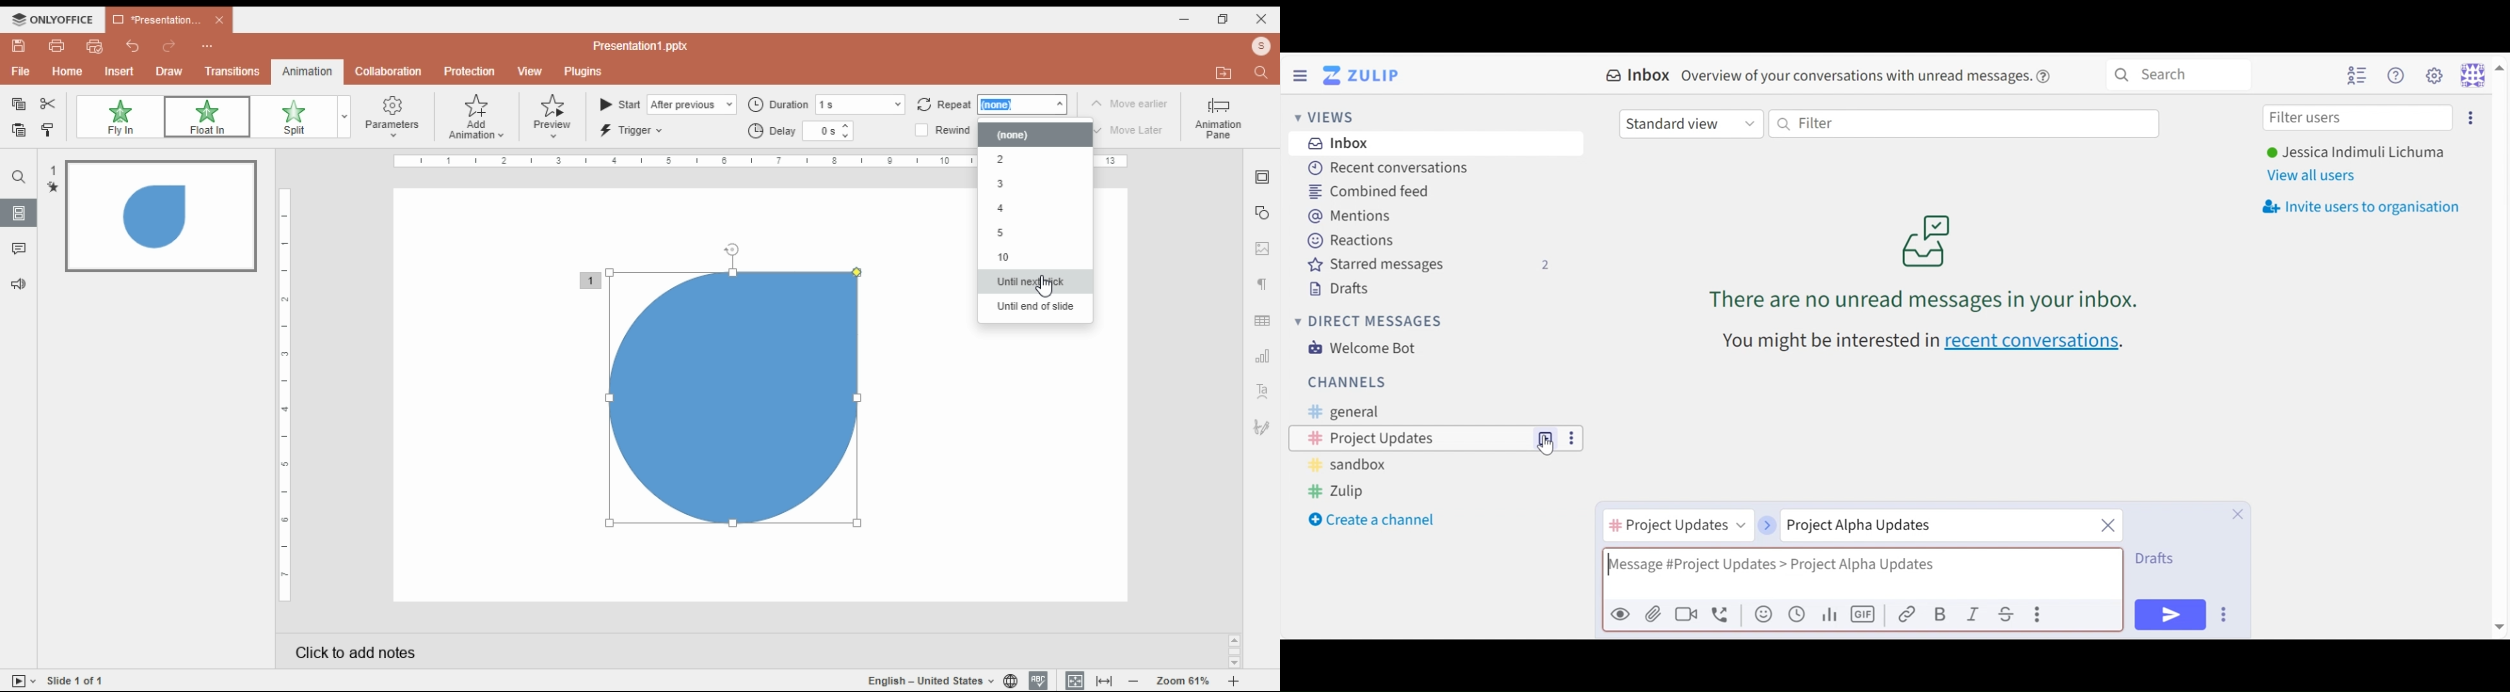  Describe the element at coordinates (1261, 215) in the screenshot. I see `shape settings` at that location.